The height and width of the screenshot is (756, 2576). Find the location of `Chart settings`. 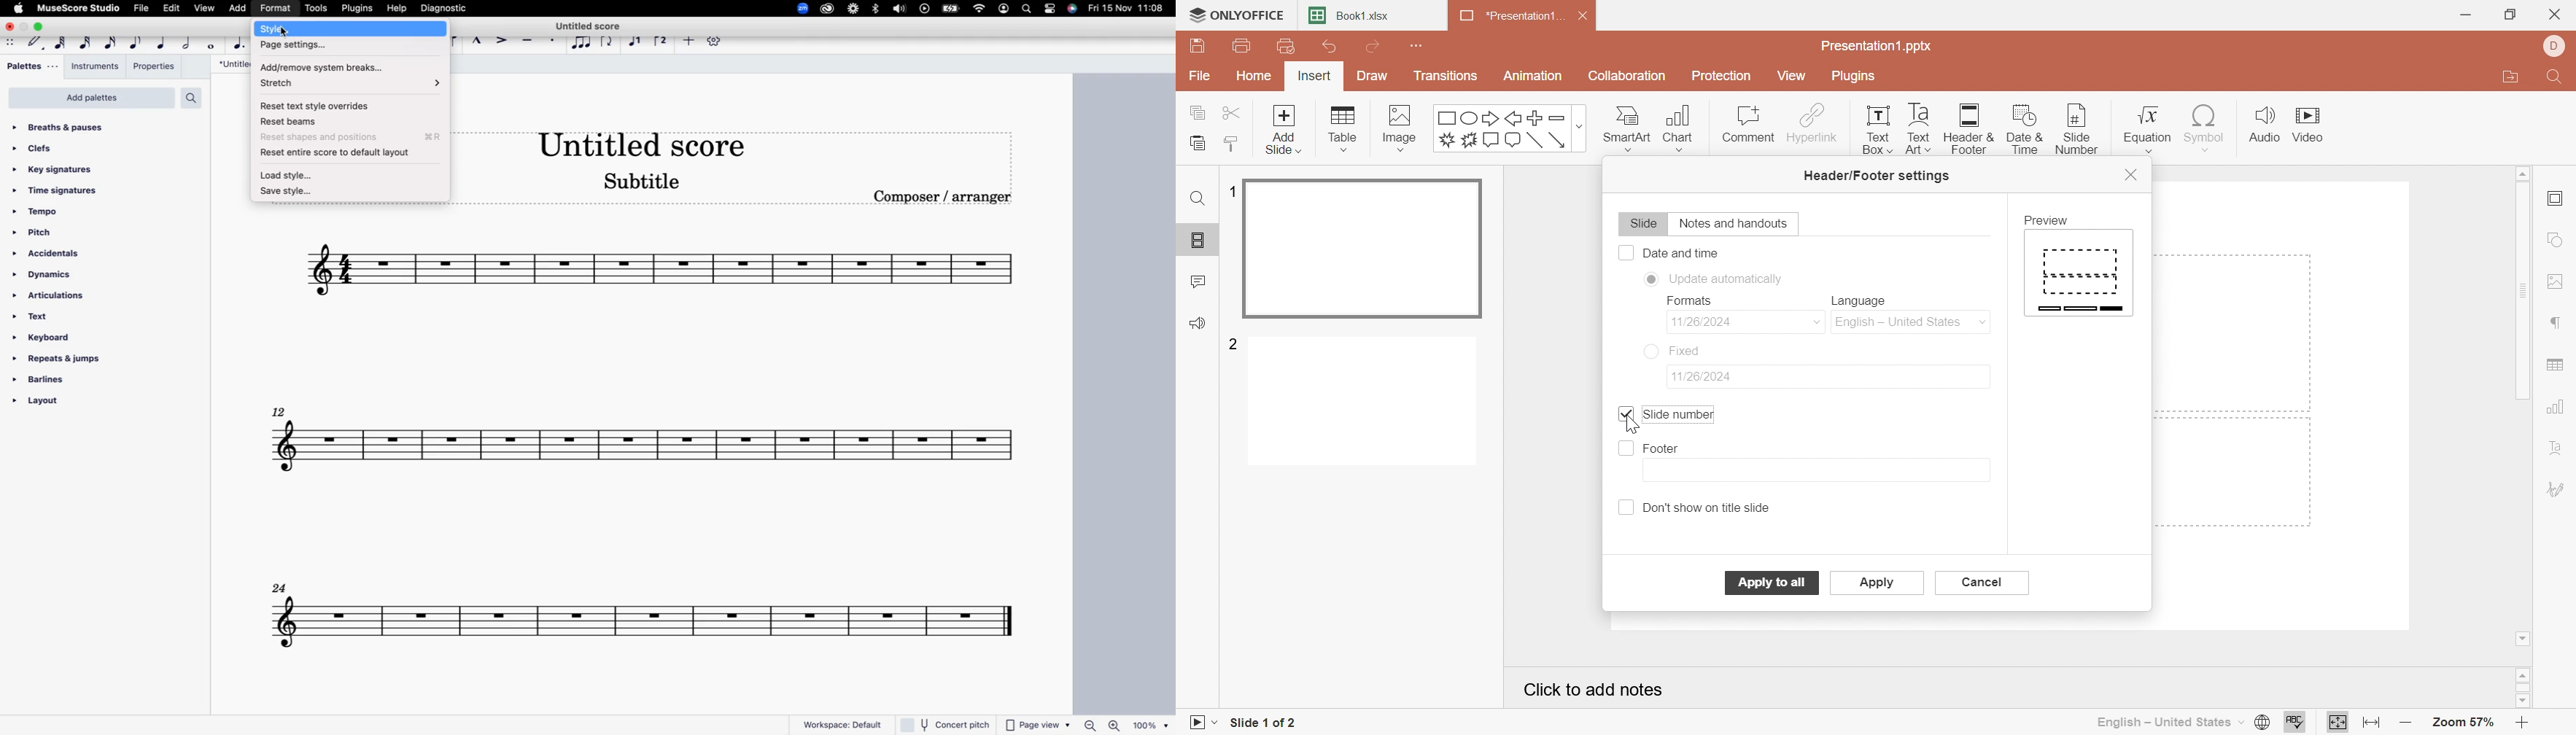

Chart settings is located at coordinates (2558, 408).